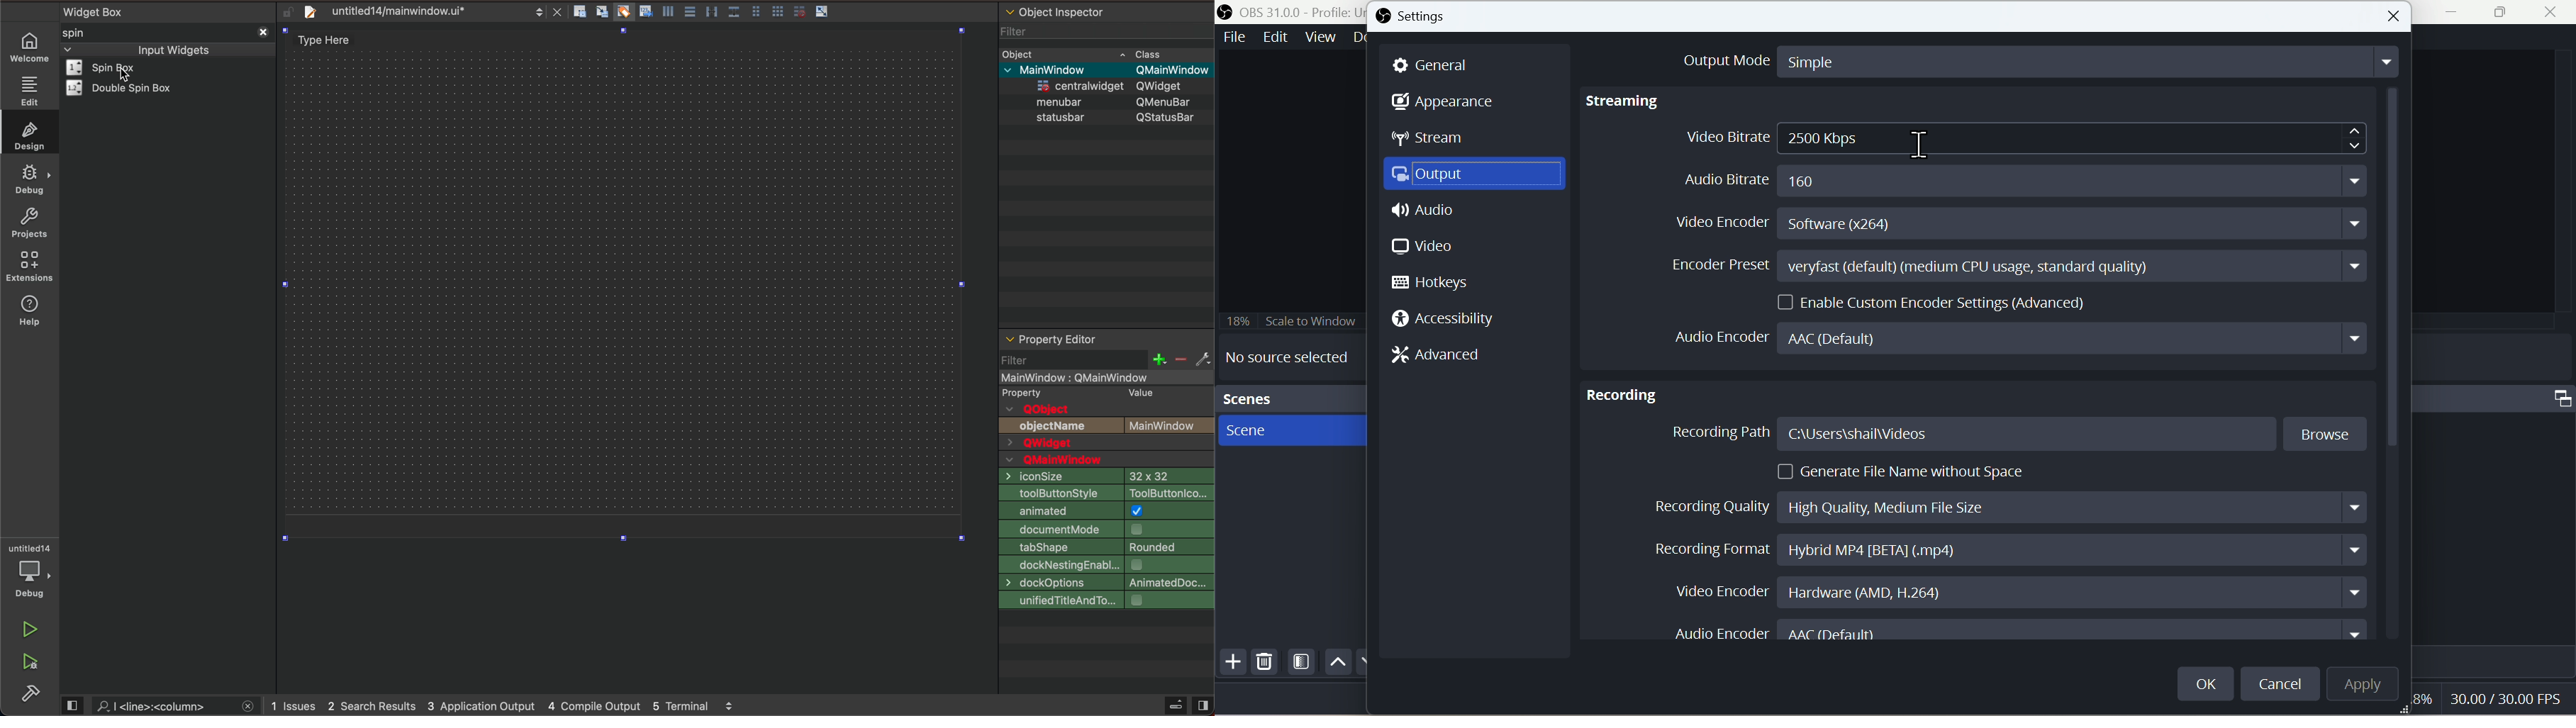 The height and width of the screenshot is (728, 2576). Describe the element at coordinates (2025, 60) in the screenshot. I see `Output Mode` at that location.